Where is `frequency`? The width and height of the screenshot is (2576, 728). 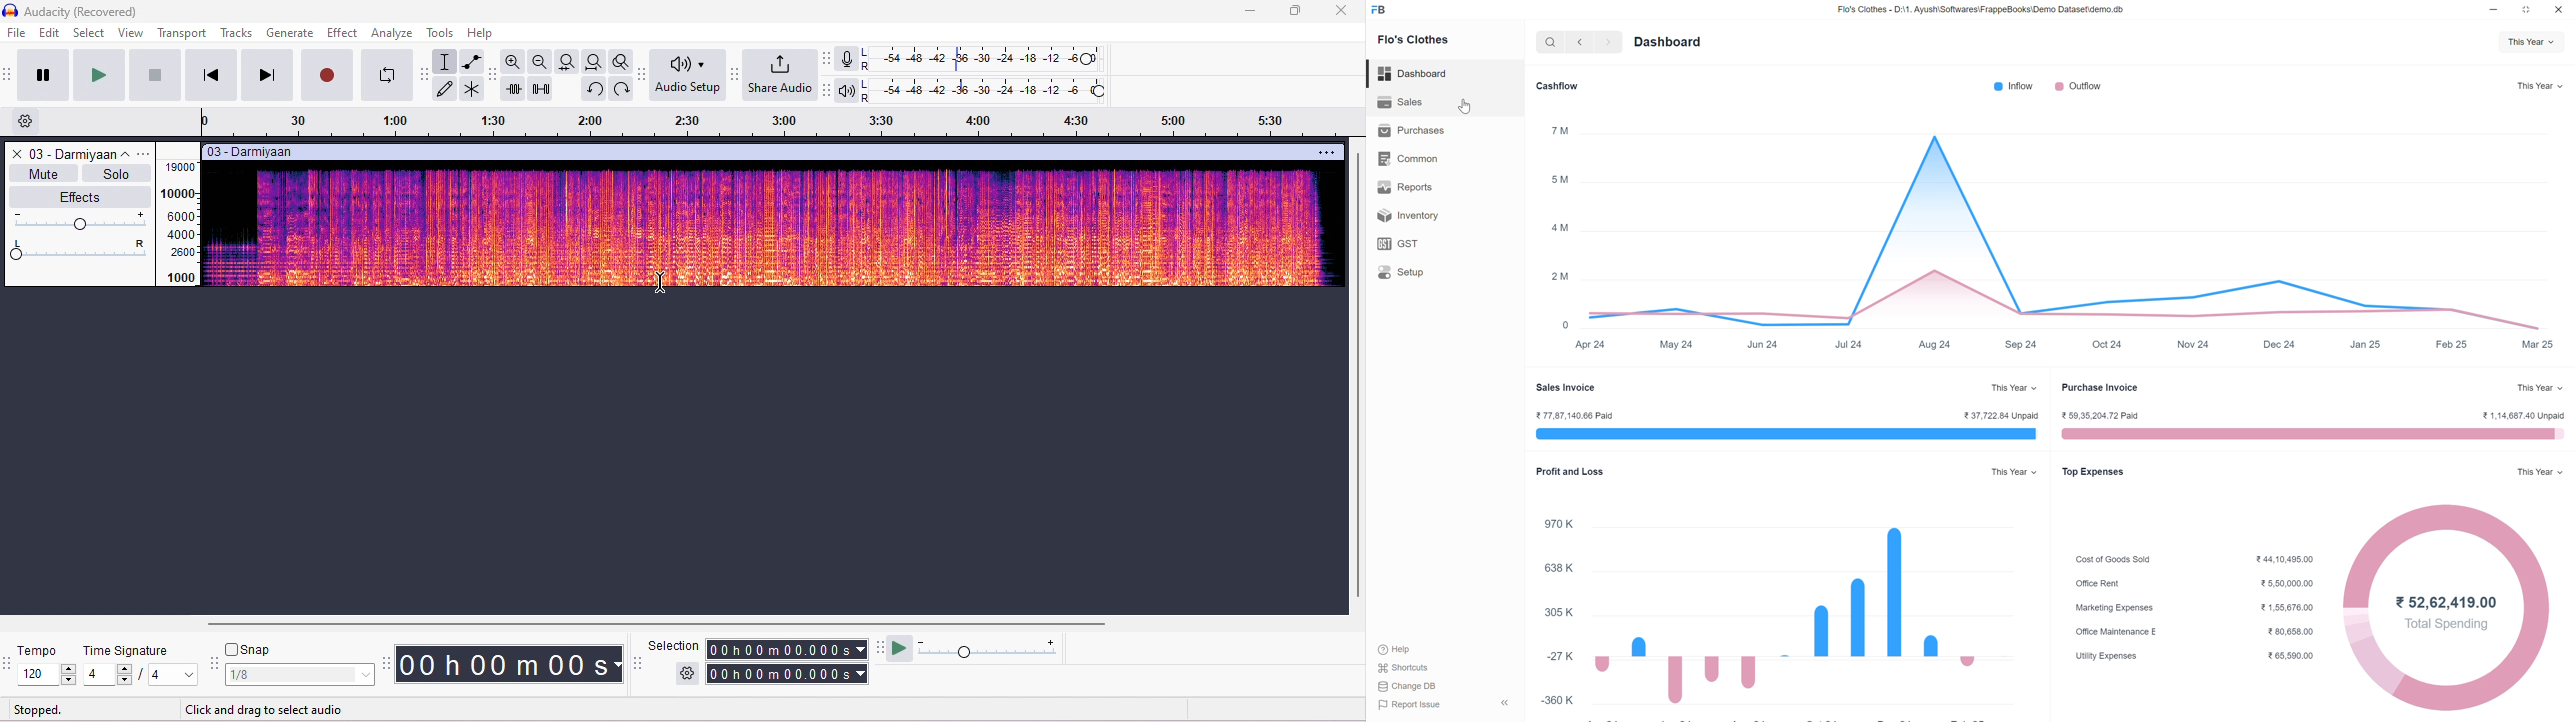
frequency is located at coordinates (179, 222).